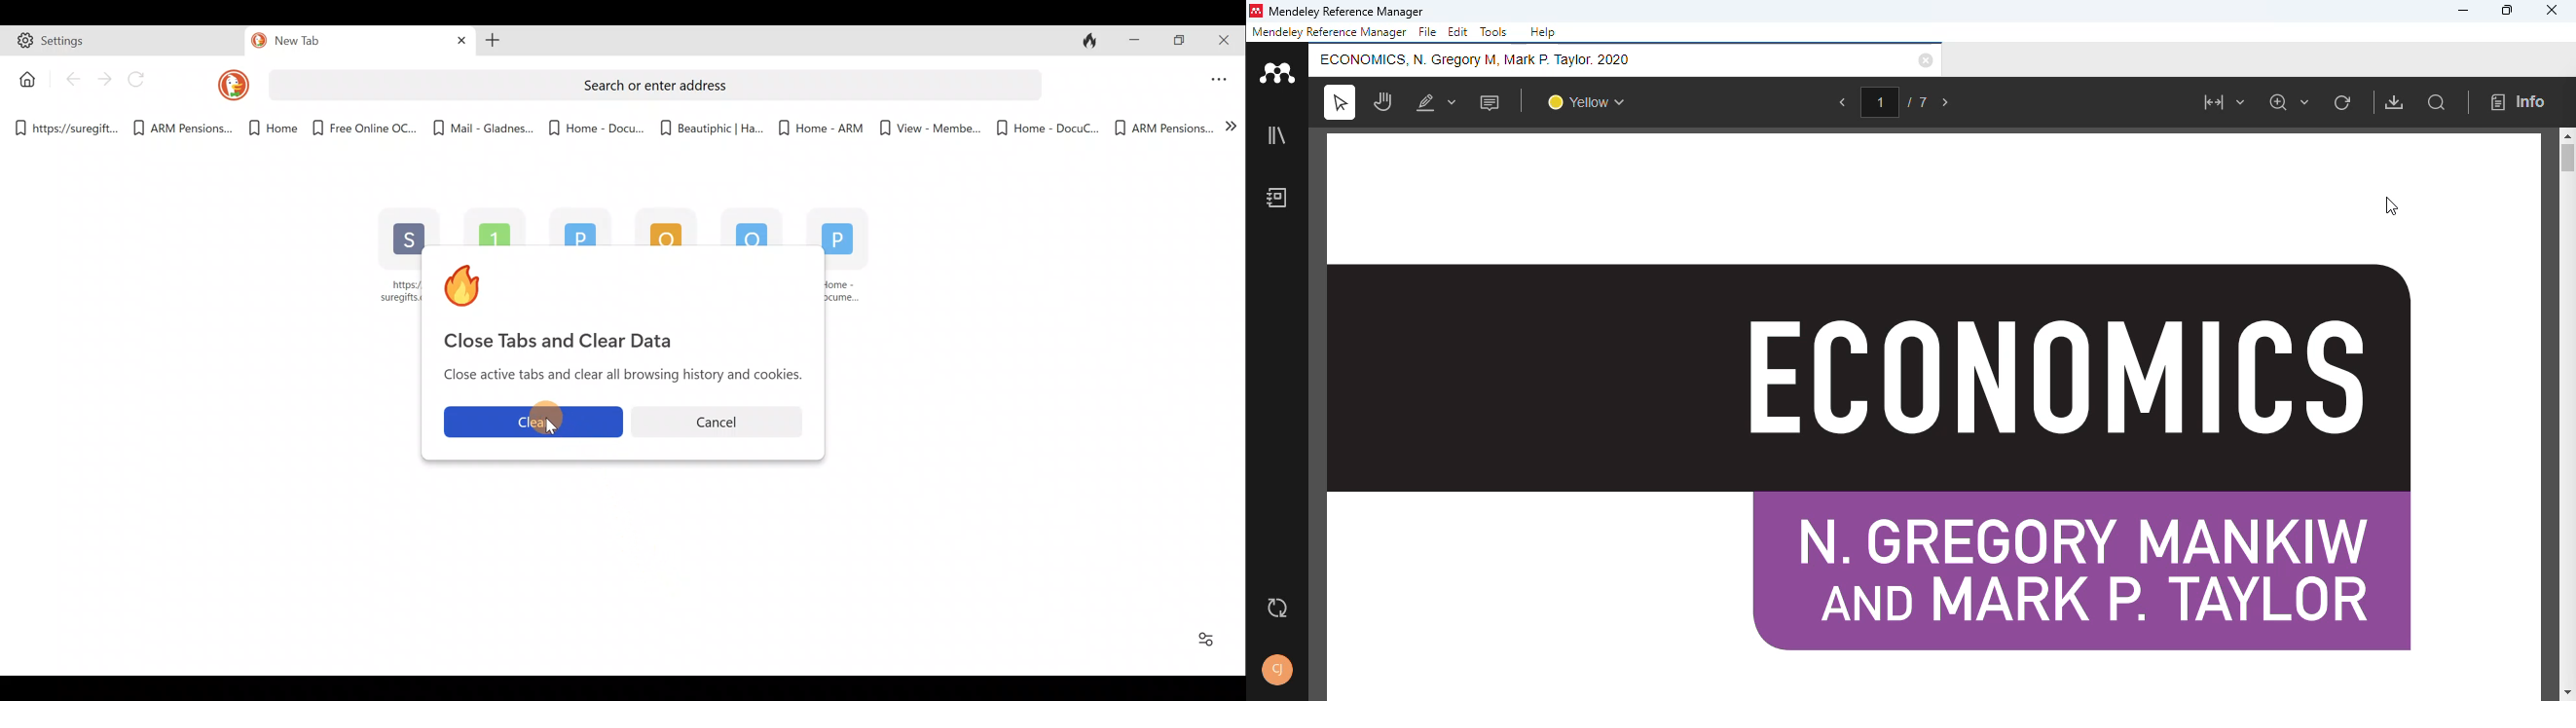 The width and height of the screenshot is (2576, 728). Describe the element at coordinates (621, 302) in the screenshot. I see `Close tabs and clear data` at that location.